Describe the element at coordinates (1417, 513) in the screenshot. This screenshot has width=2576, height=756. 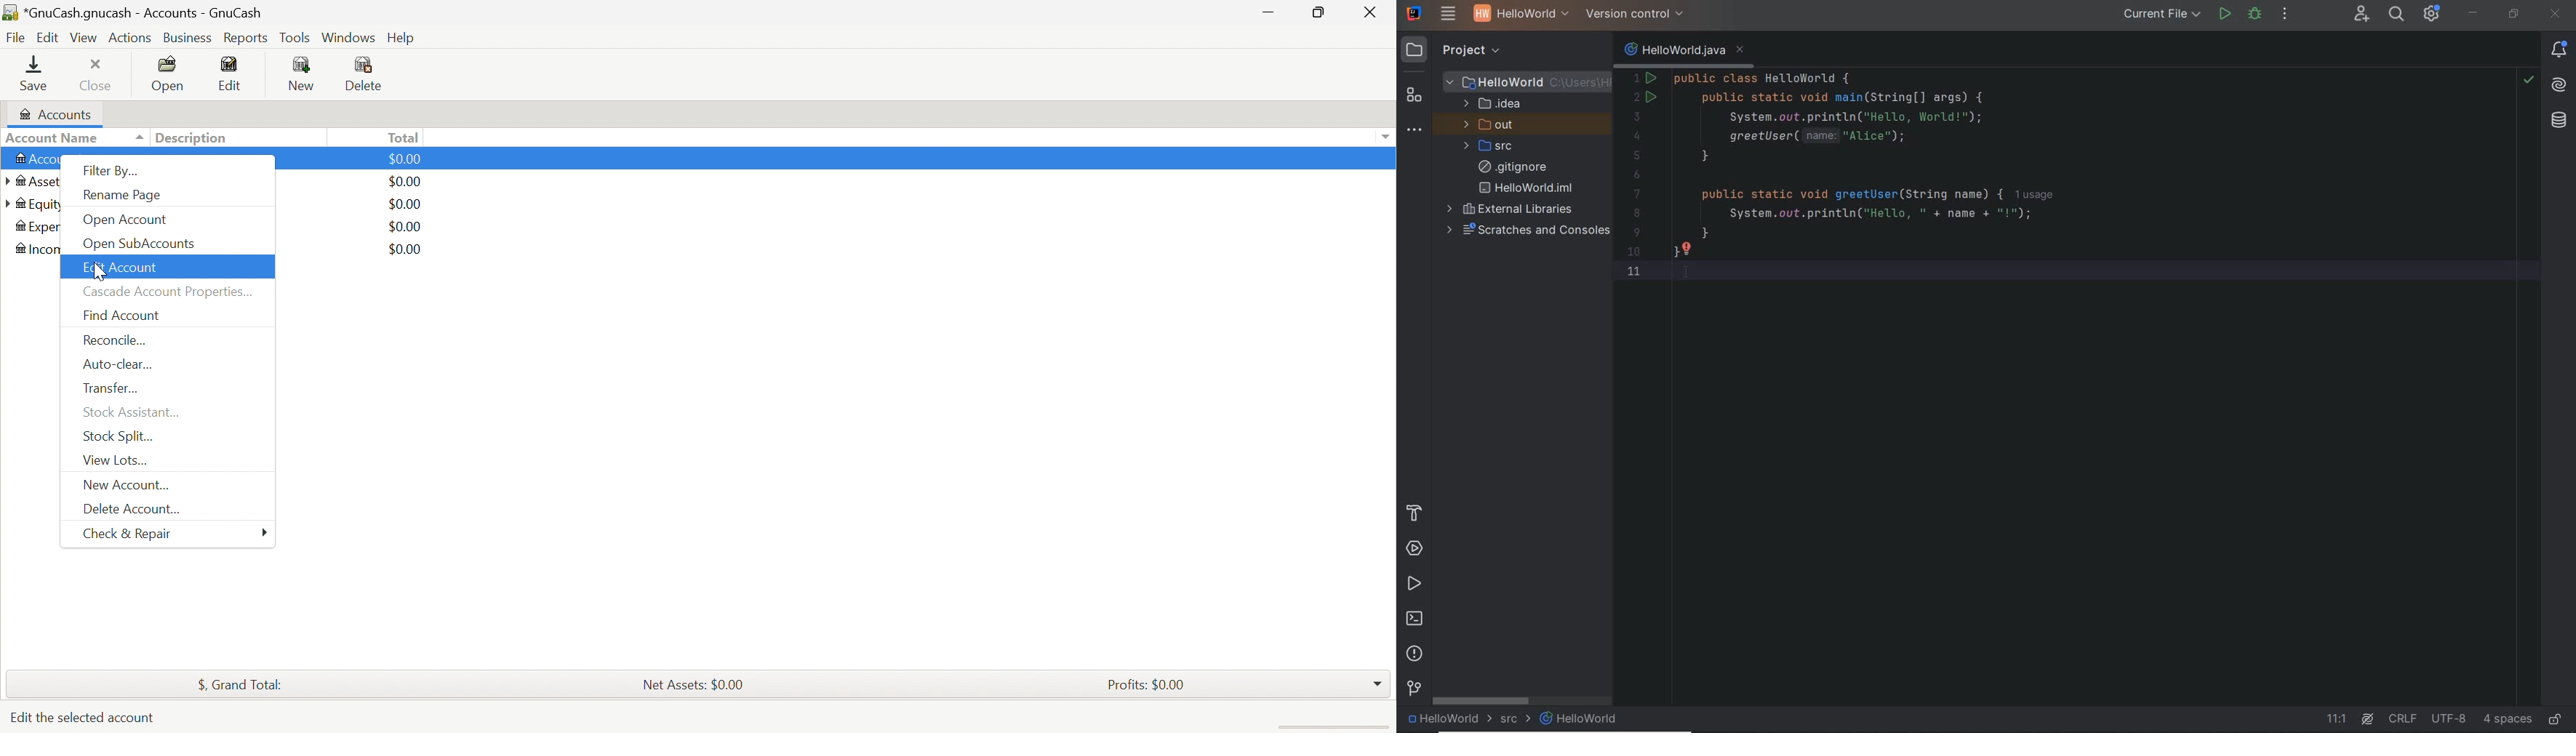
I see `build` at that location.